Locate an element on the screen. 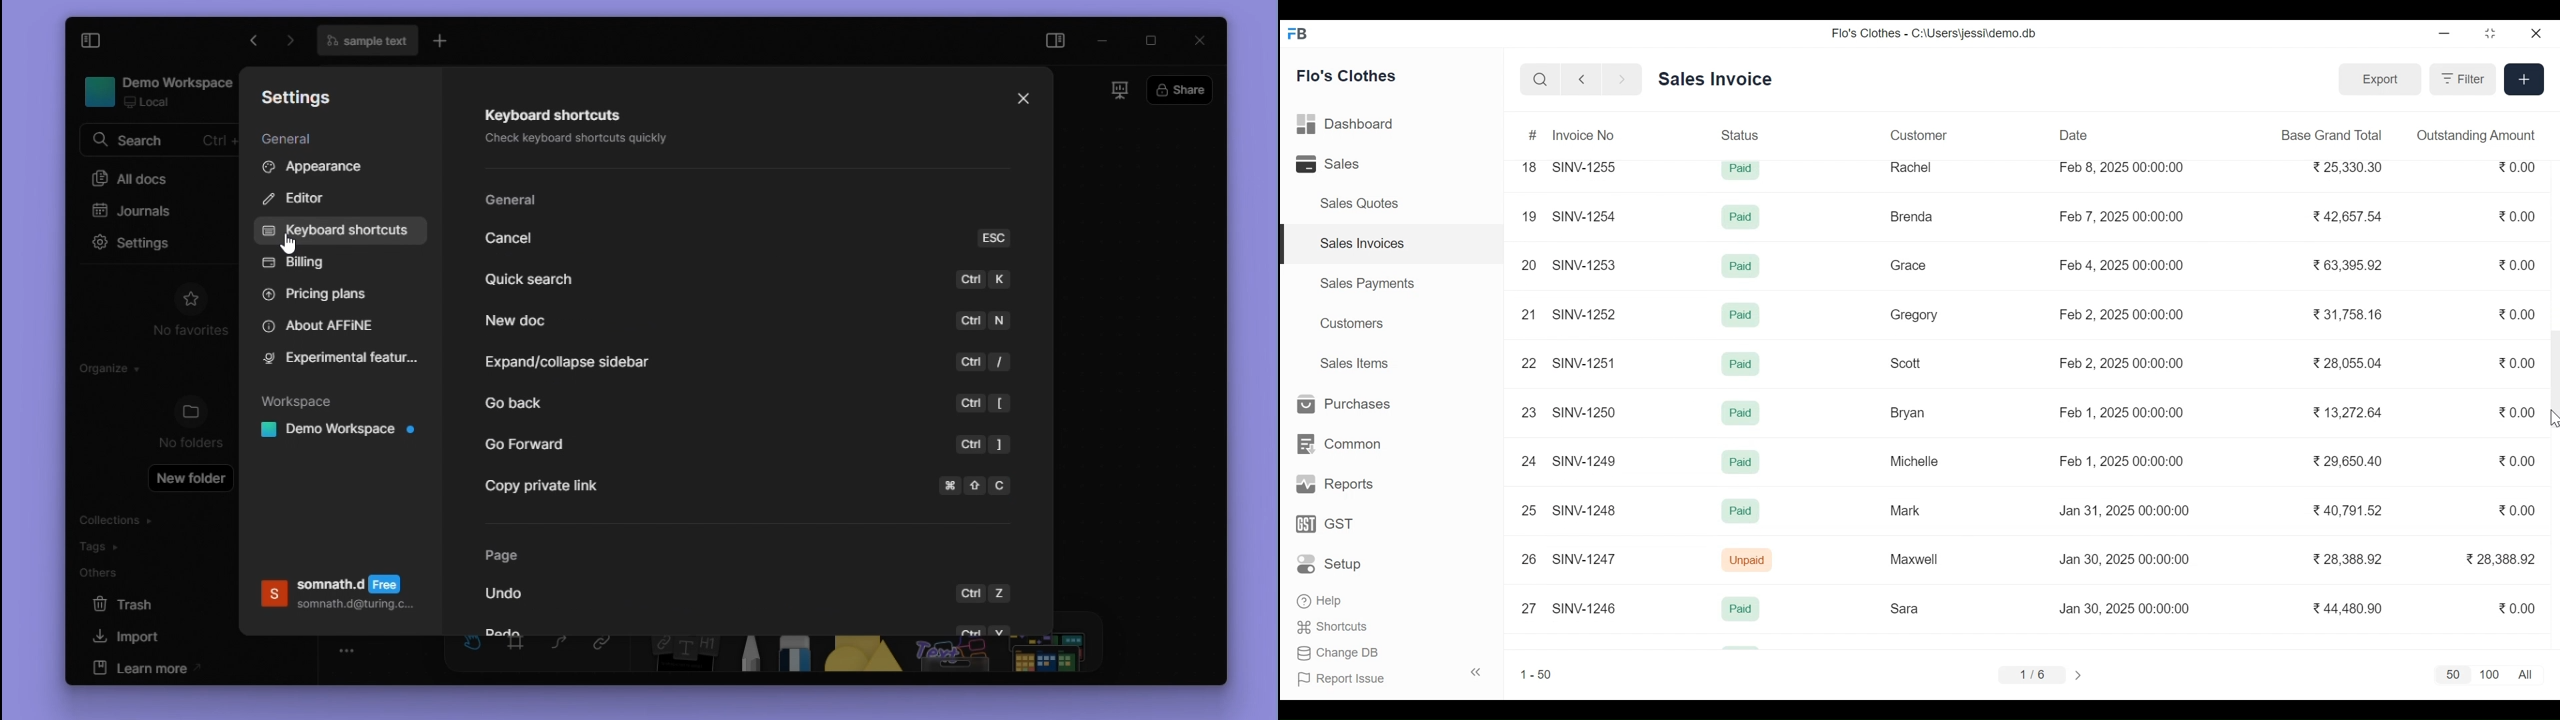 The image size is (2576, 728). 1/6 is located at coordinates (2031, 673).